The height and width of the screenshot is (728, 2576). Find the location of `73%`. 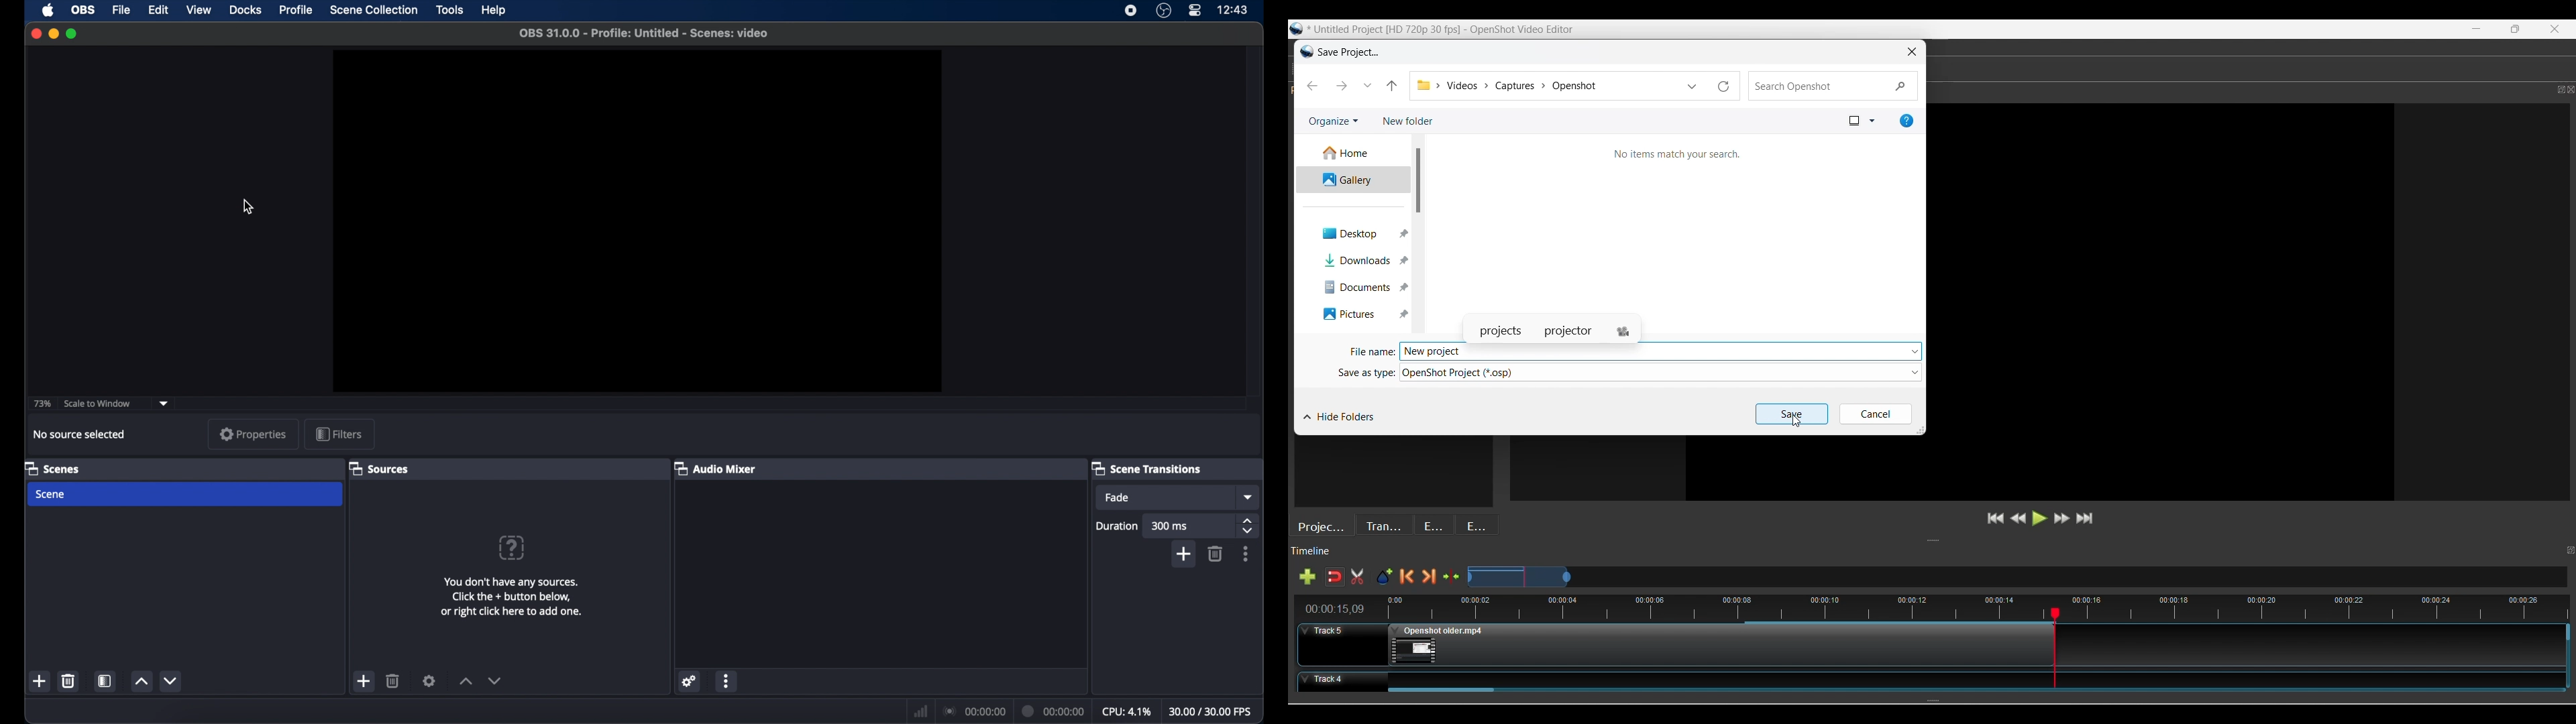

73% is located at coordinates (42, 403).